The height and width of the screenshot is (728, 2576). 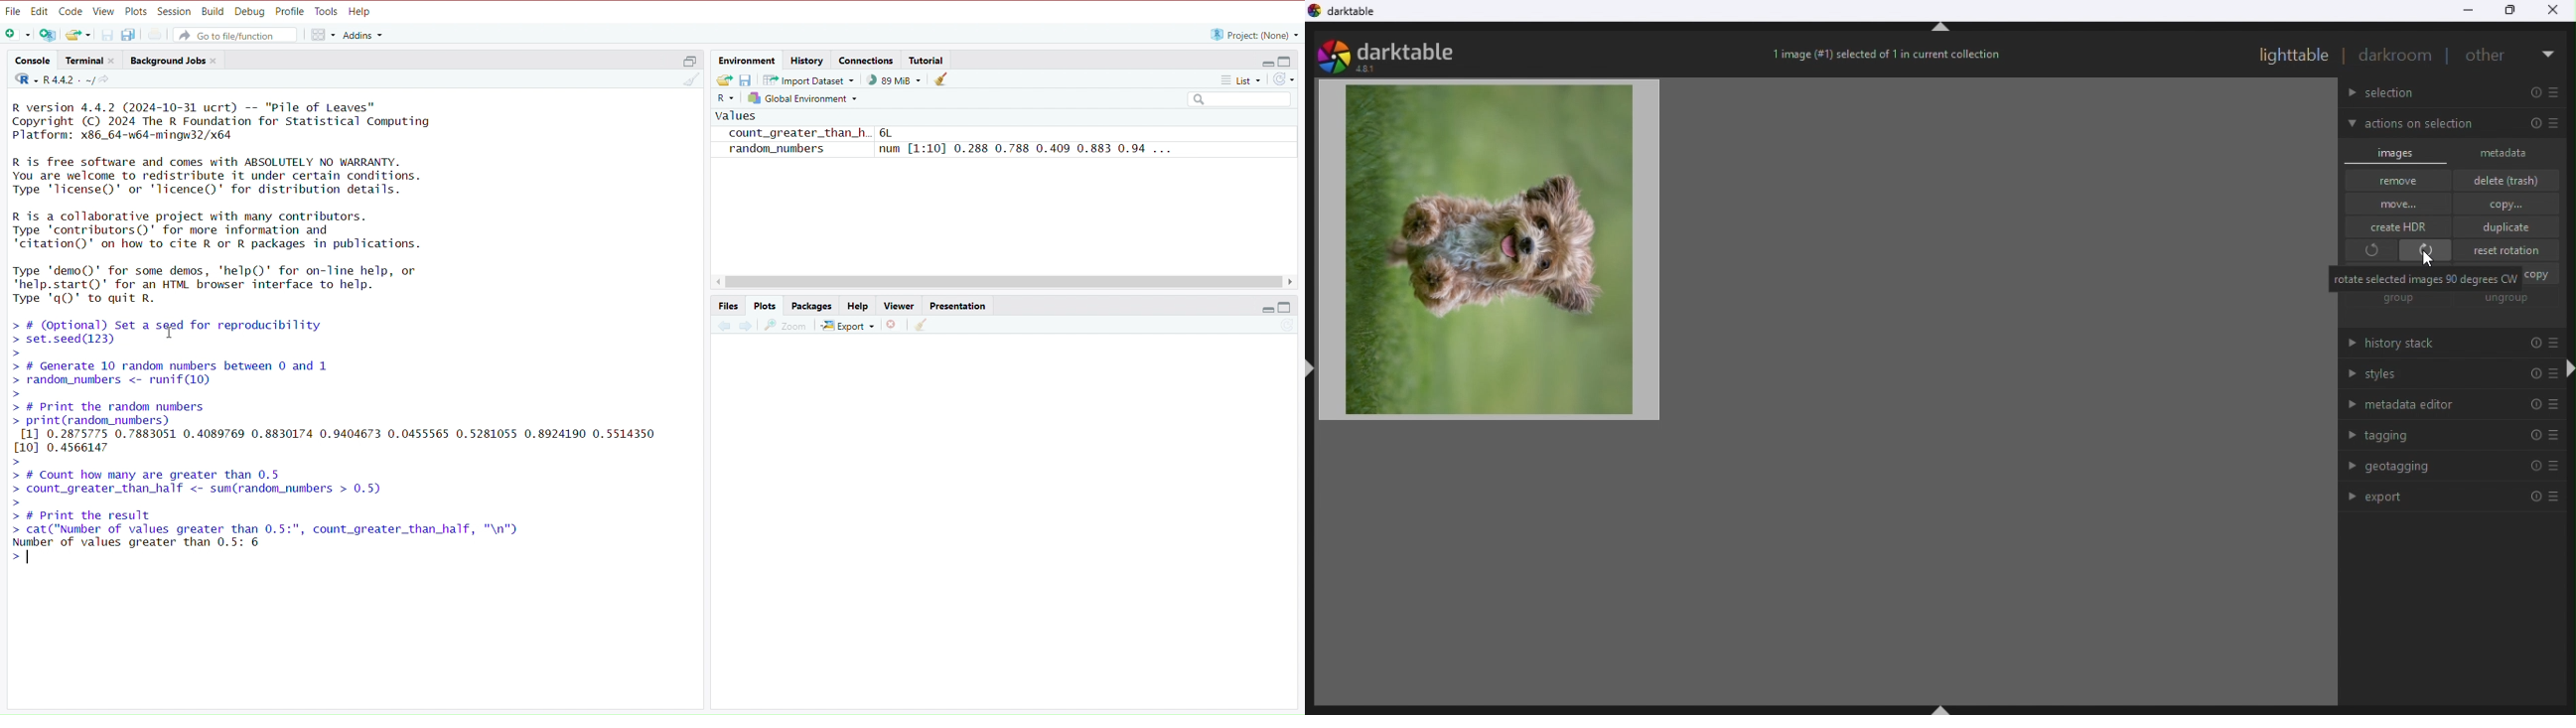 What do you see at coordinates (350, 339) in the screenshot?
I see `R version 4.4.2 (2024-10-31 ucrt) -- "Pile of Leaves"
Copyright (C) 2024 The R Foundation for Statistical Computing
Platform: x86_64-w64-mingw32/x64
R is free software and comes with ABSOLUTELY NO WARRANTY.
You are welcome to redistribute it under certain conditions.
Type 'license()' or 'licence()' for distribution details.
R is a collaborative project with many contributors.
Type 'contributors()' for more information and
"citation()" on how to cite R or R packages in publications.
Type 'demo()' for some demos, ‘help()' for on-line help, or
'help.start()' for an HTML browser interface to help.
Type 'qQ)' to quit R.
> # (Optional) Set a seed for reproducibility
> set.seed(123)
>
> # Generate 10 random numbers between 0 and 1
> random_numbers <- runif(10)
>
> # Print the random numbers
> print(random_numbers)
[1] 0.2875775 0.7883051 0.4089769 0.8830174 0.9404673 0.0455565 0.5281055 0.8924190 0.5514350
[10] 0.4566147
>
> # Count how many are greater than 0.5
> count_greater_than_half <- sum(random_numbers > 0.5)
>
> # Print the result
> cat("Number of values greater than 0.5:", count_greater_than_half, "\n")
Number of values greater than 0.5: 6
>|` at bounding box center [350, 339].